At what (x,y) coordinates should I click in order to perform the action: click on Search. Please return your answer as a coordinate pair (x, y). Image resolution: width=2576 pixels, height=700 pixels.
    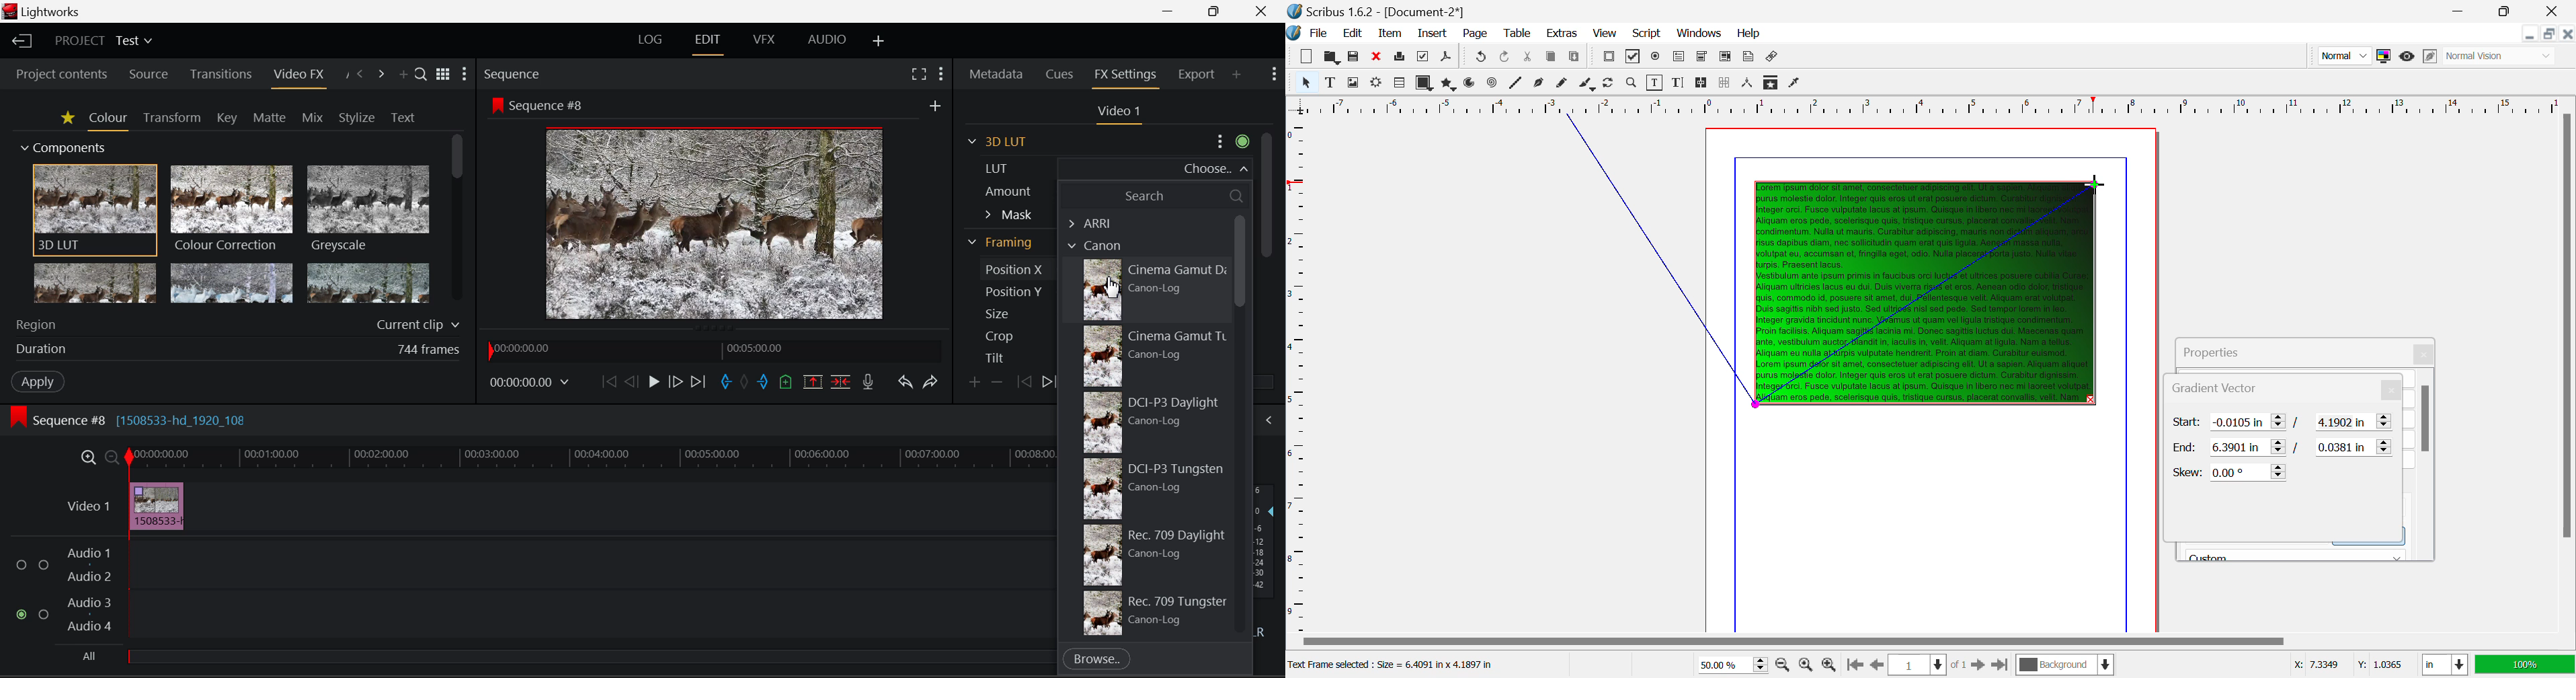
    Looking at the image, I should click on (1153, 195).